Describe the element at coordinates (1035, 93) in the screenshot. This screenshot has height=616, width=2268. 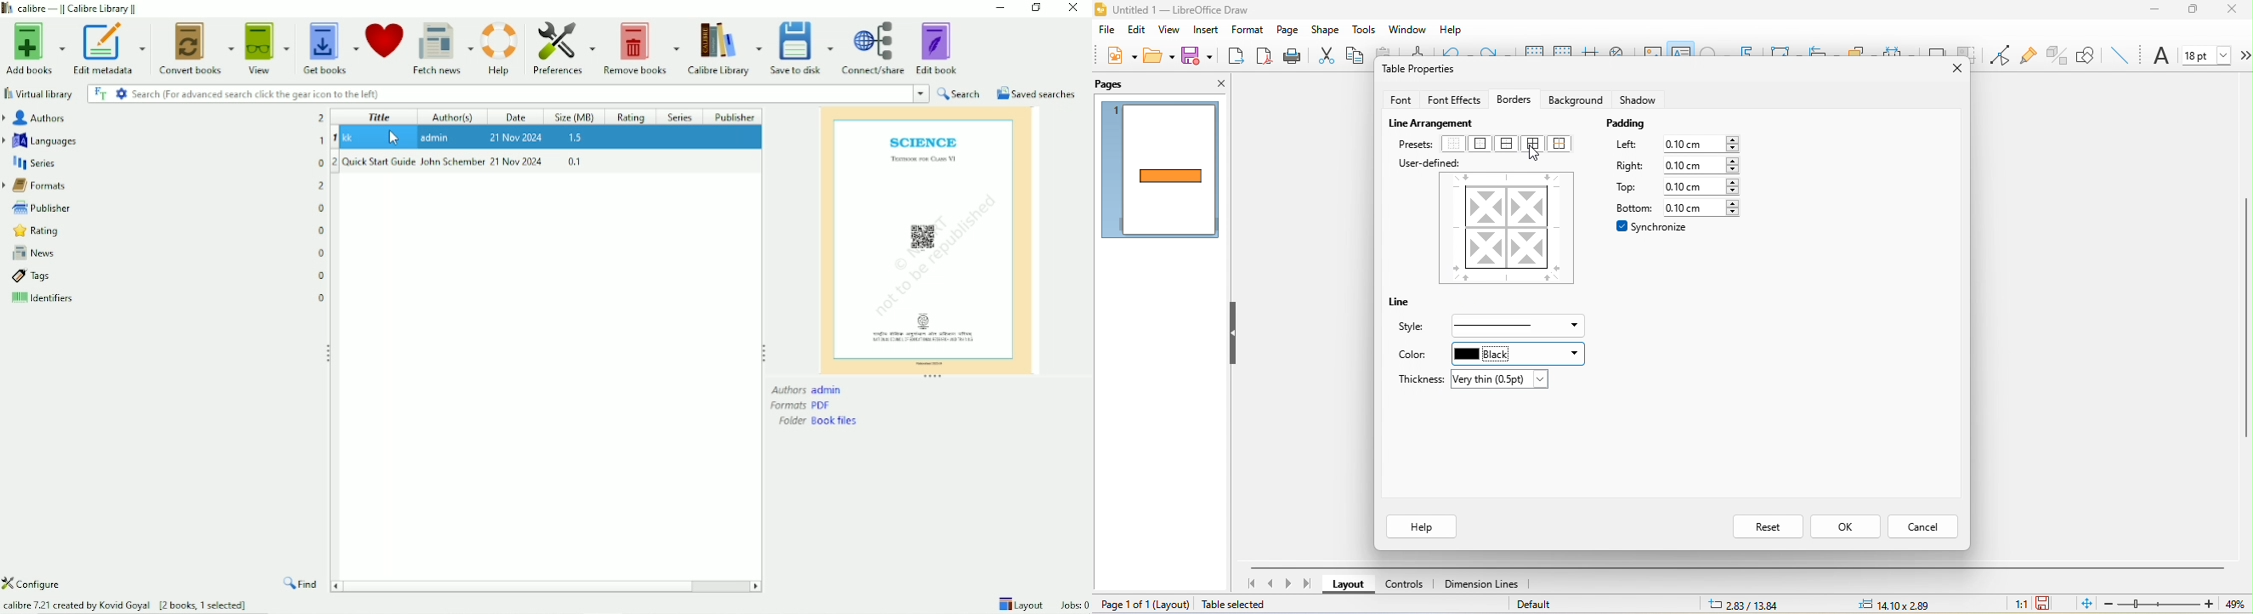
I see `Saved searches` at that location.